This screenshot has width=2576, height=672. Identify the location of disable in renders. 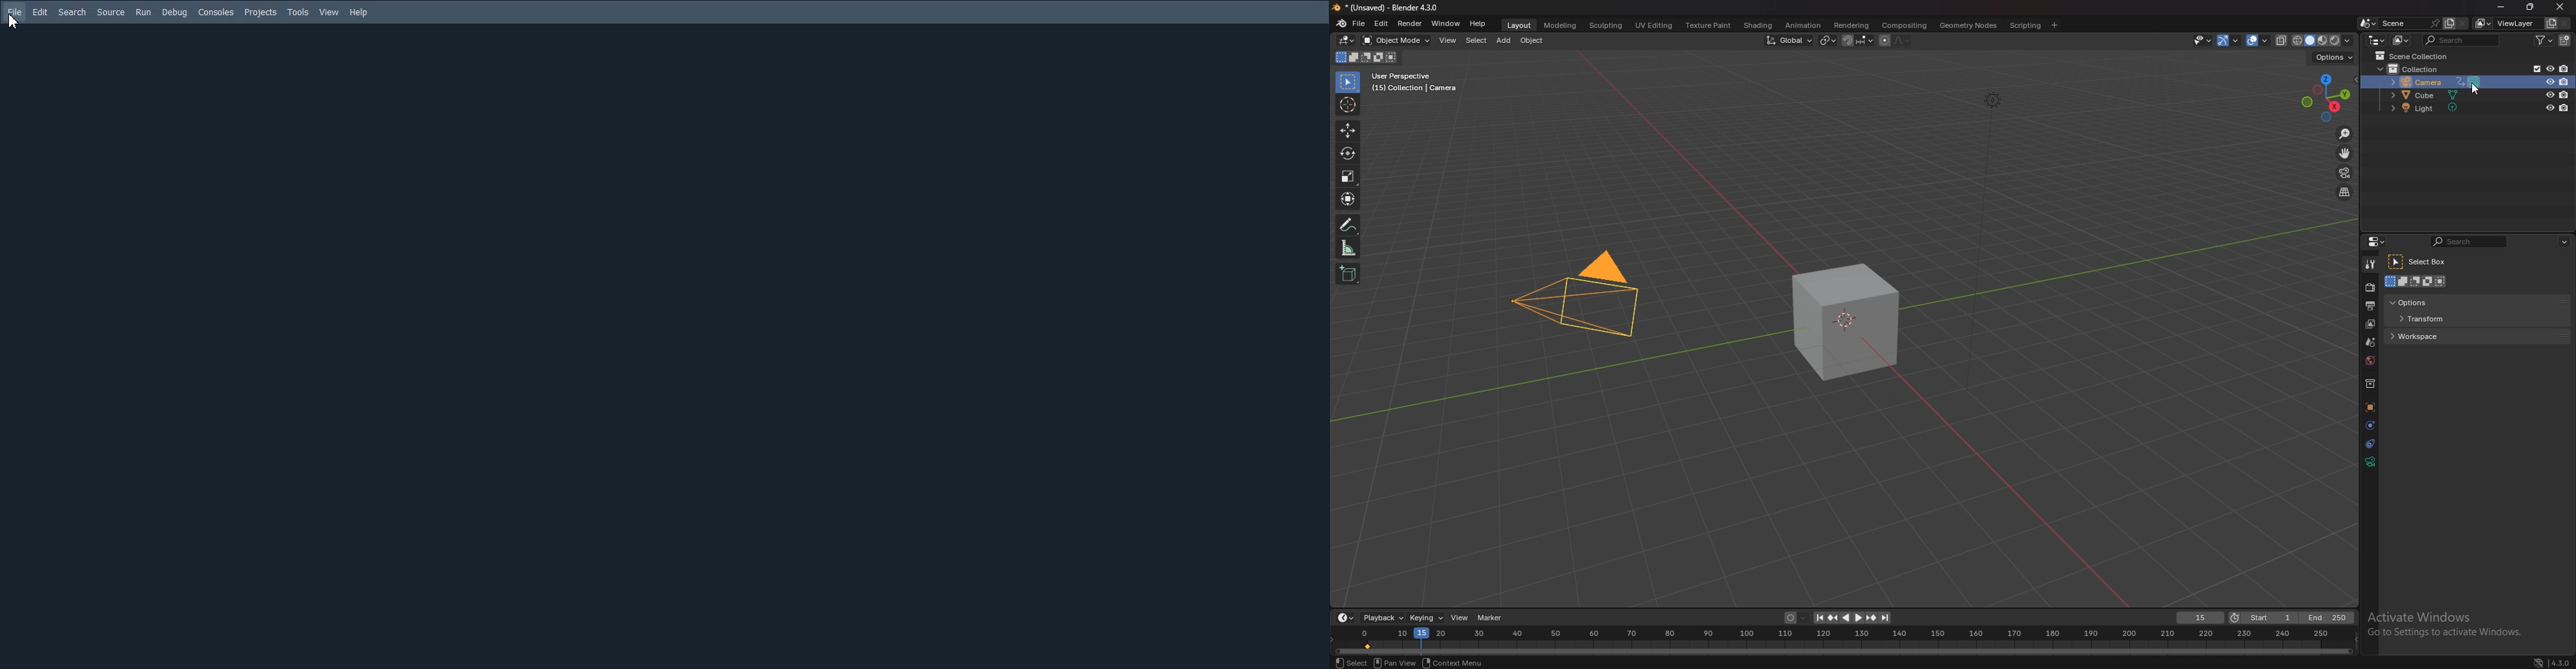
(2563, 109).